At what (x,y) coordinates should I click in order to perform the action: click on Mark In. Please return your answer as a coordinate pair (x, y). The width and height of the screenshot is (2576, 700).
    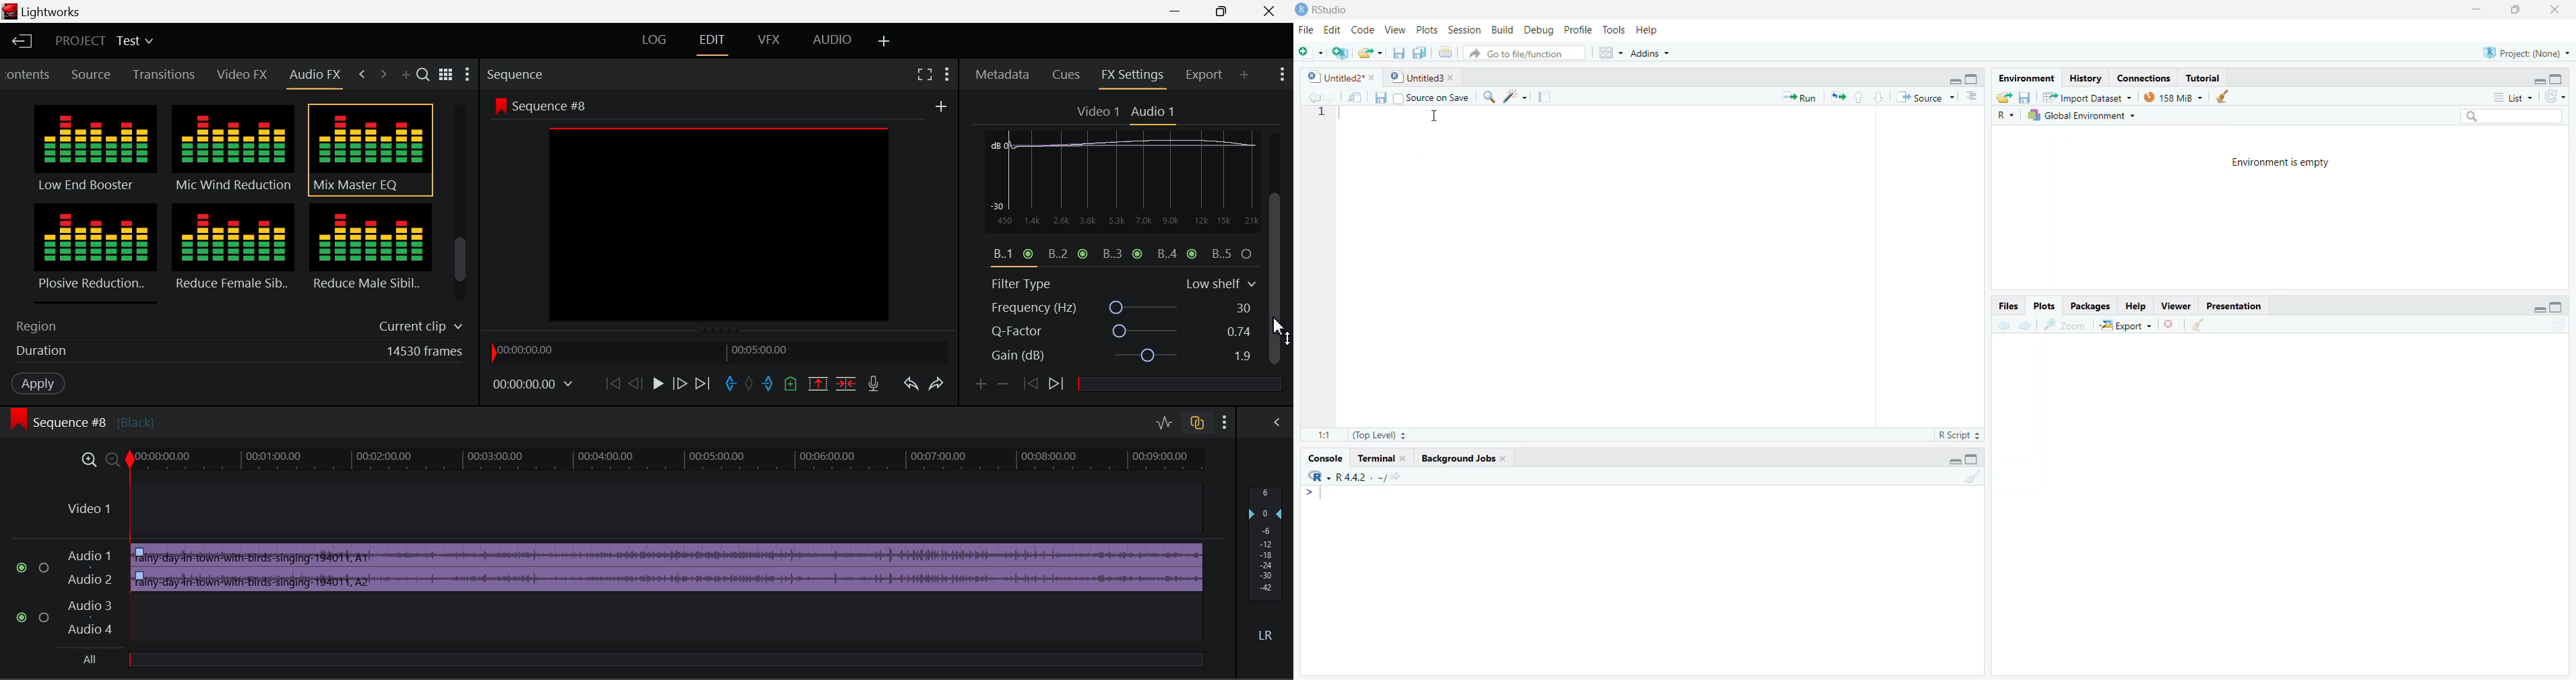
    Looking at the image, I should click on (733, 384).